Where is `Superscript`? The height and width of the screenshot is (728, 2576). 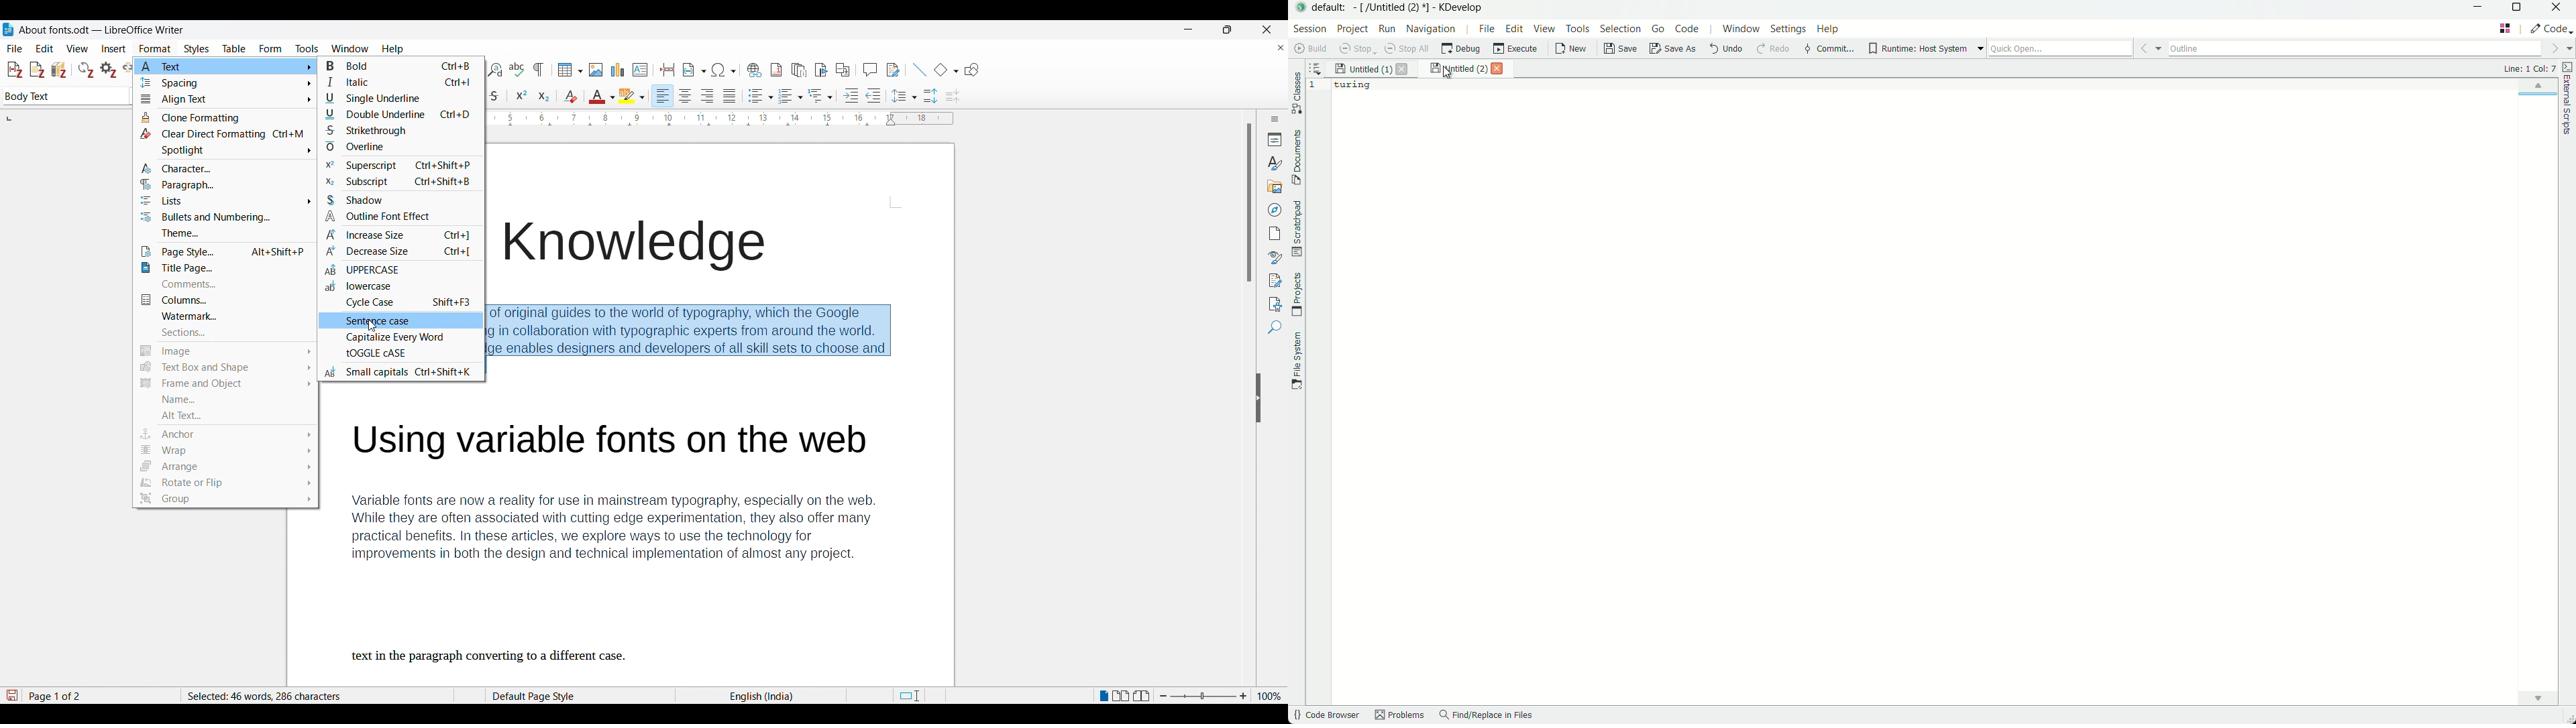 Superscript is located at coordinates (521, 95).